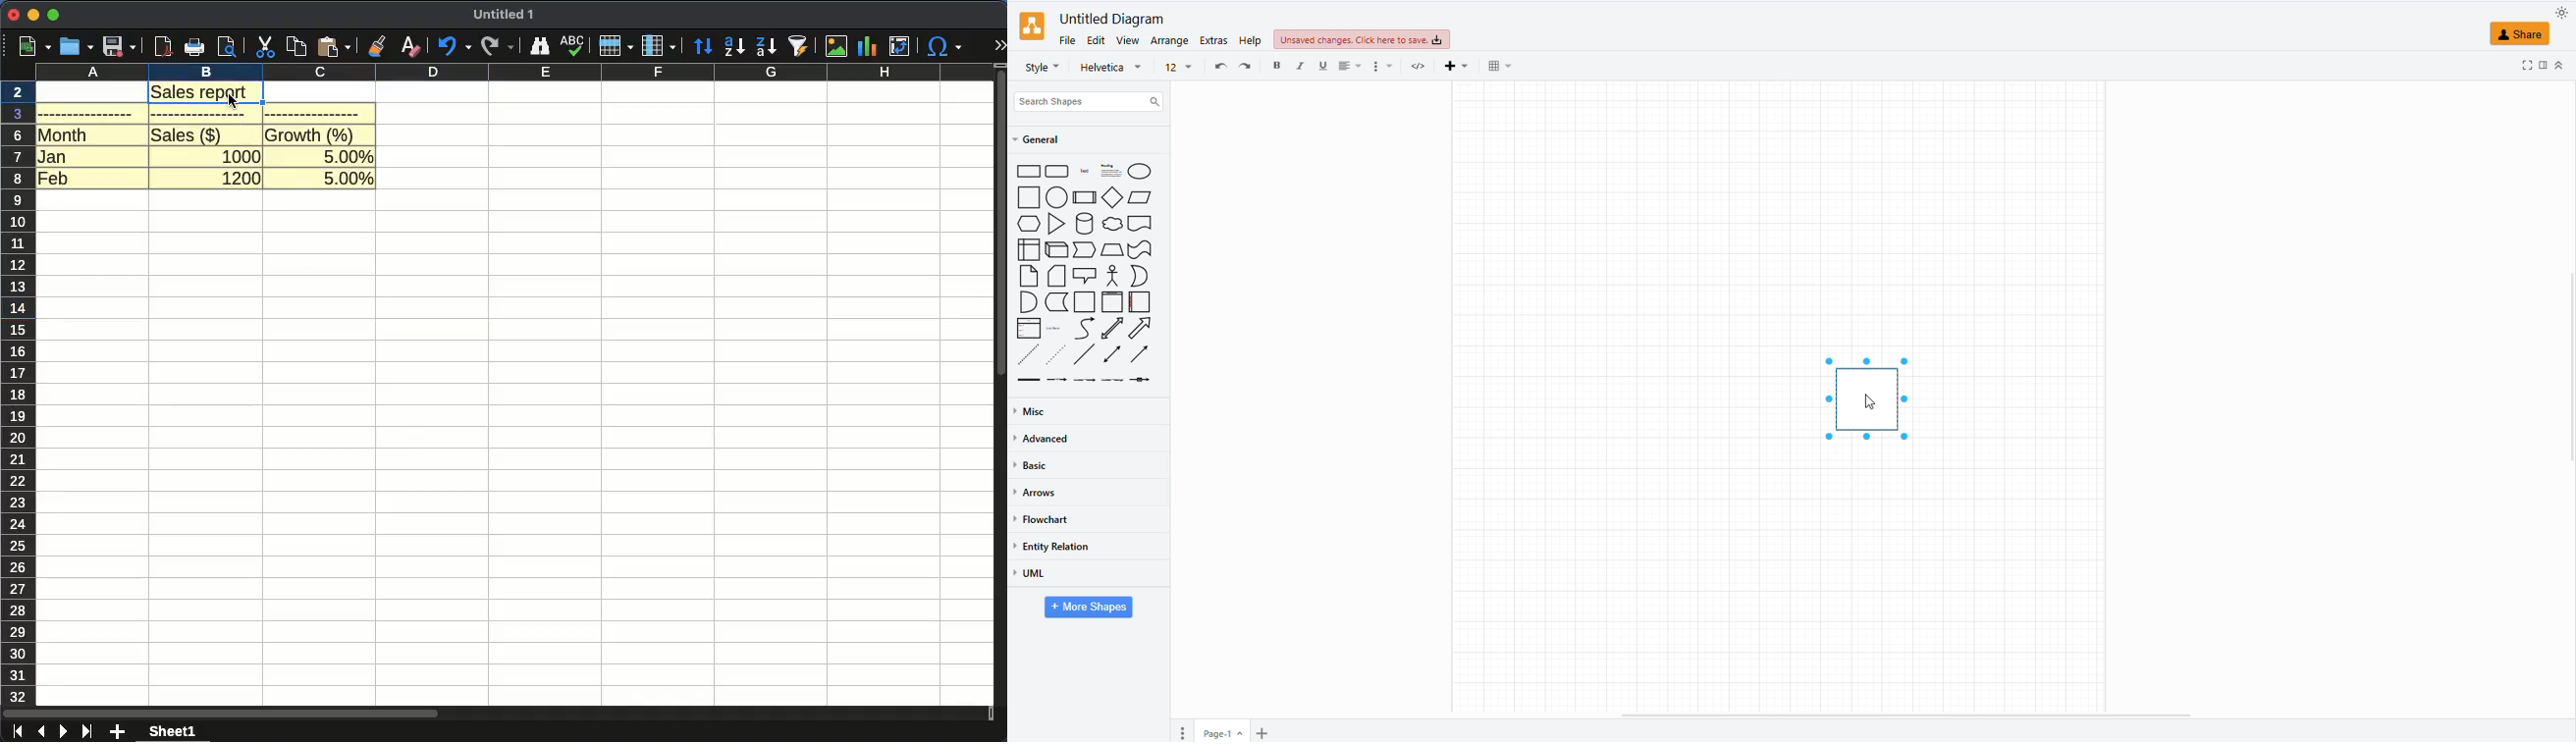 The height and width of the screenshot is (756, 2576). I want to click on pages, so click(1185, 731).